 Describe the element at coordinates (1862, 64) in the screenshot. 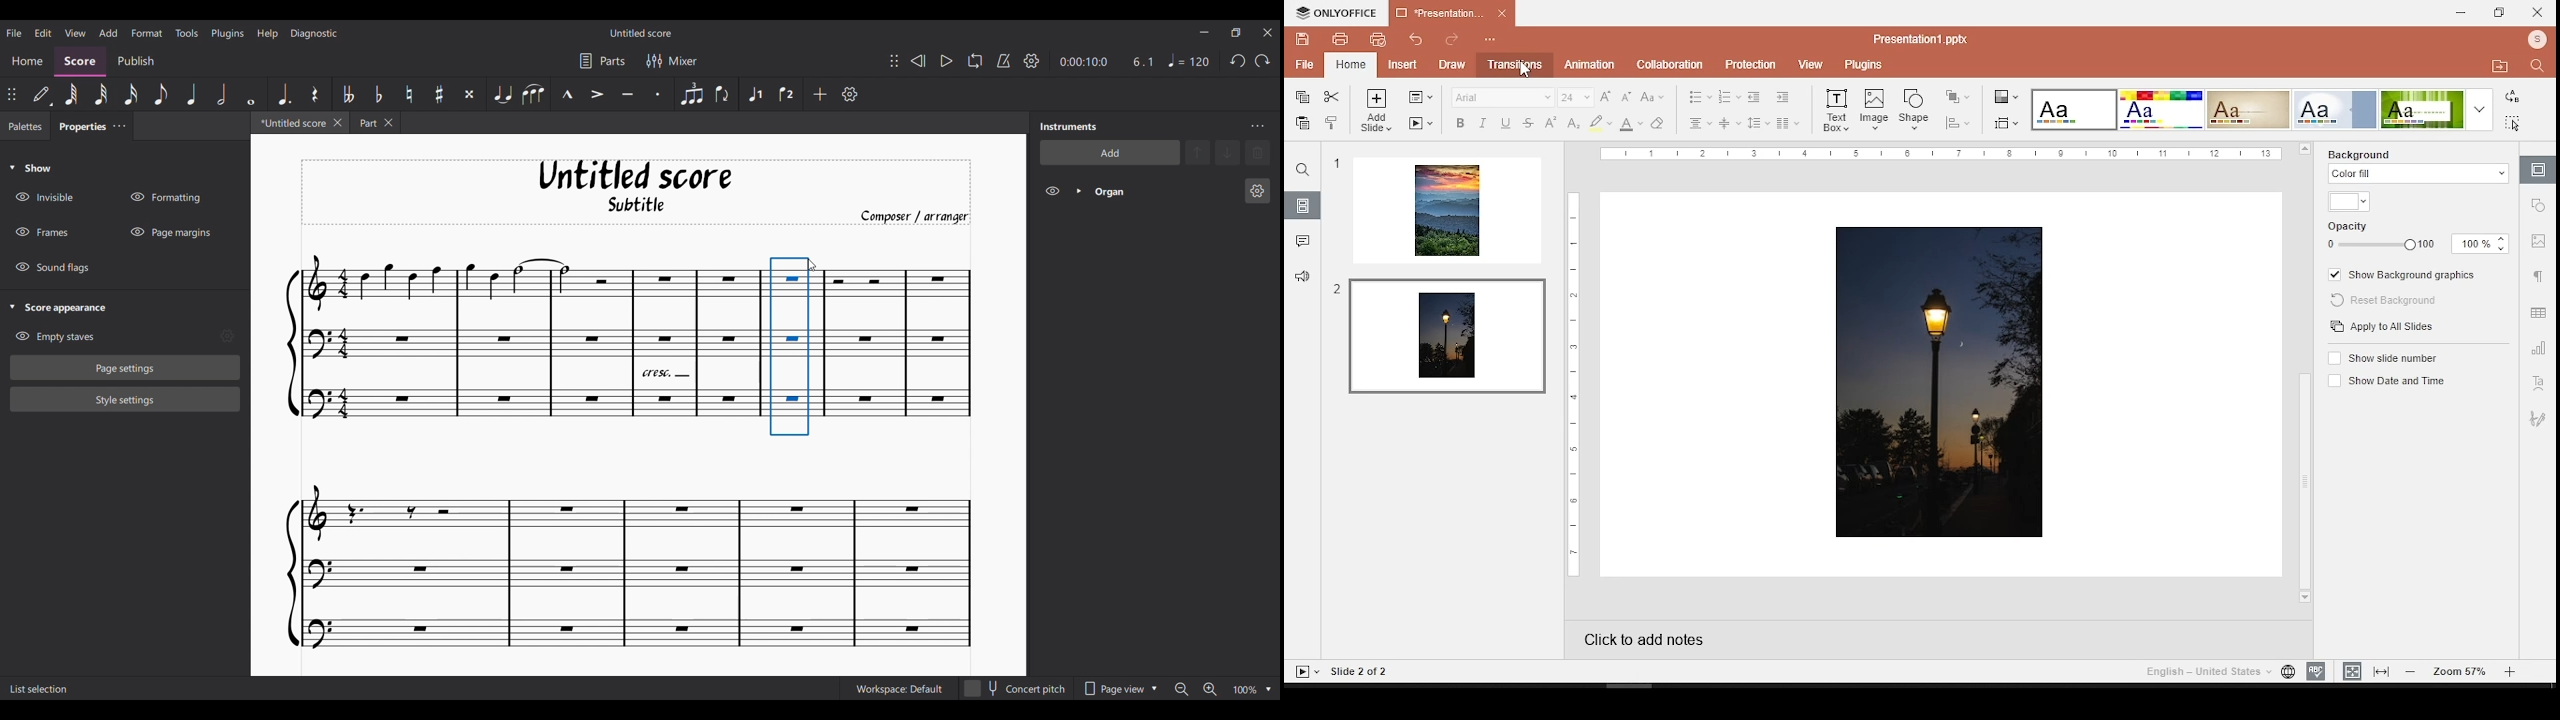

I see `plugins` at that location.